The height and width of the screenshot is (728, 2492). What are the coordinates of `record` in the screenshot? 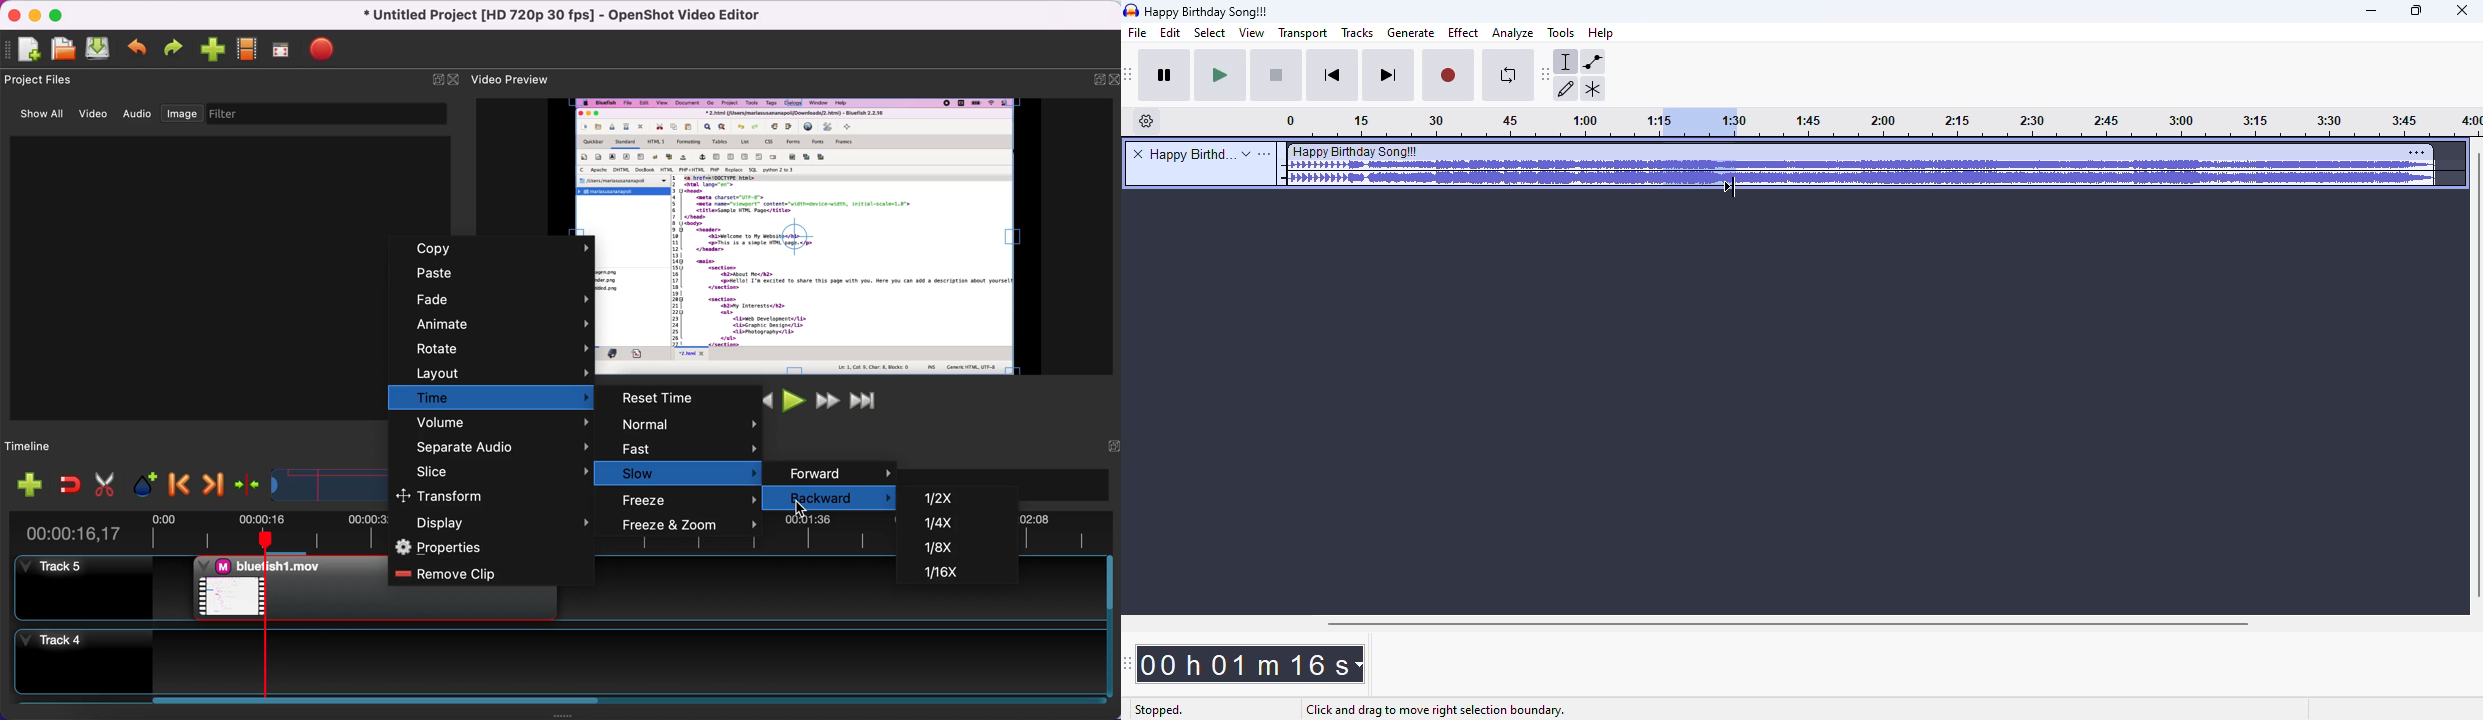 It's located at (1449, 77).